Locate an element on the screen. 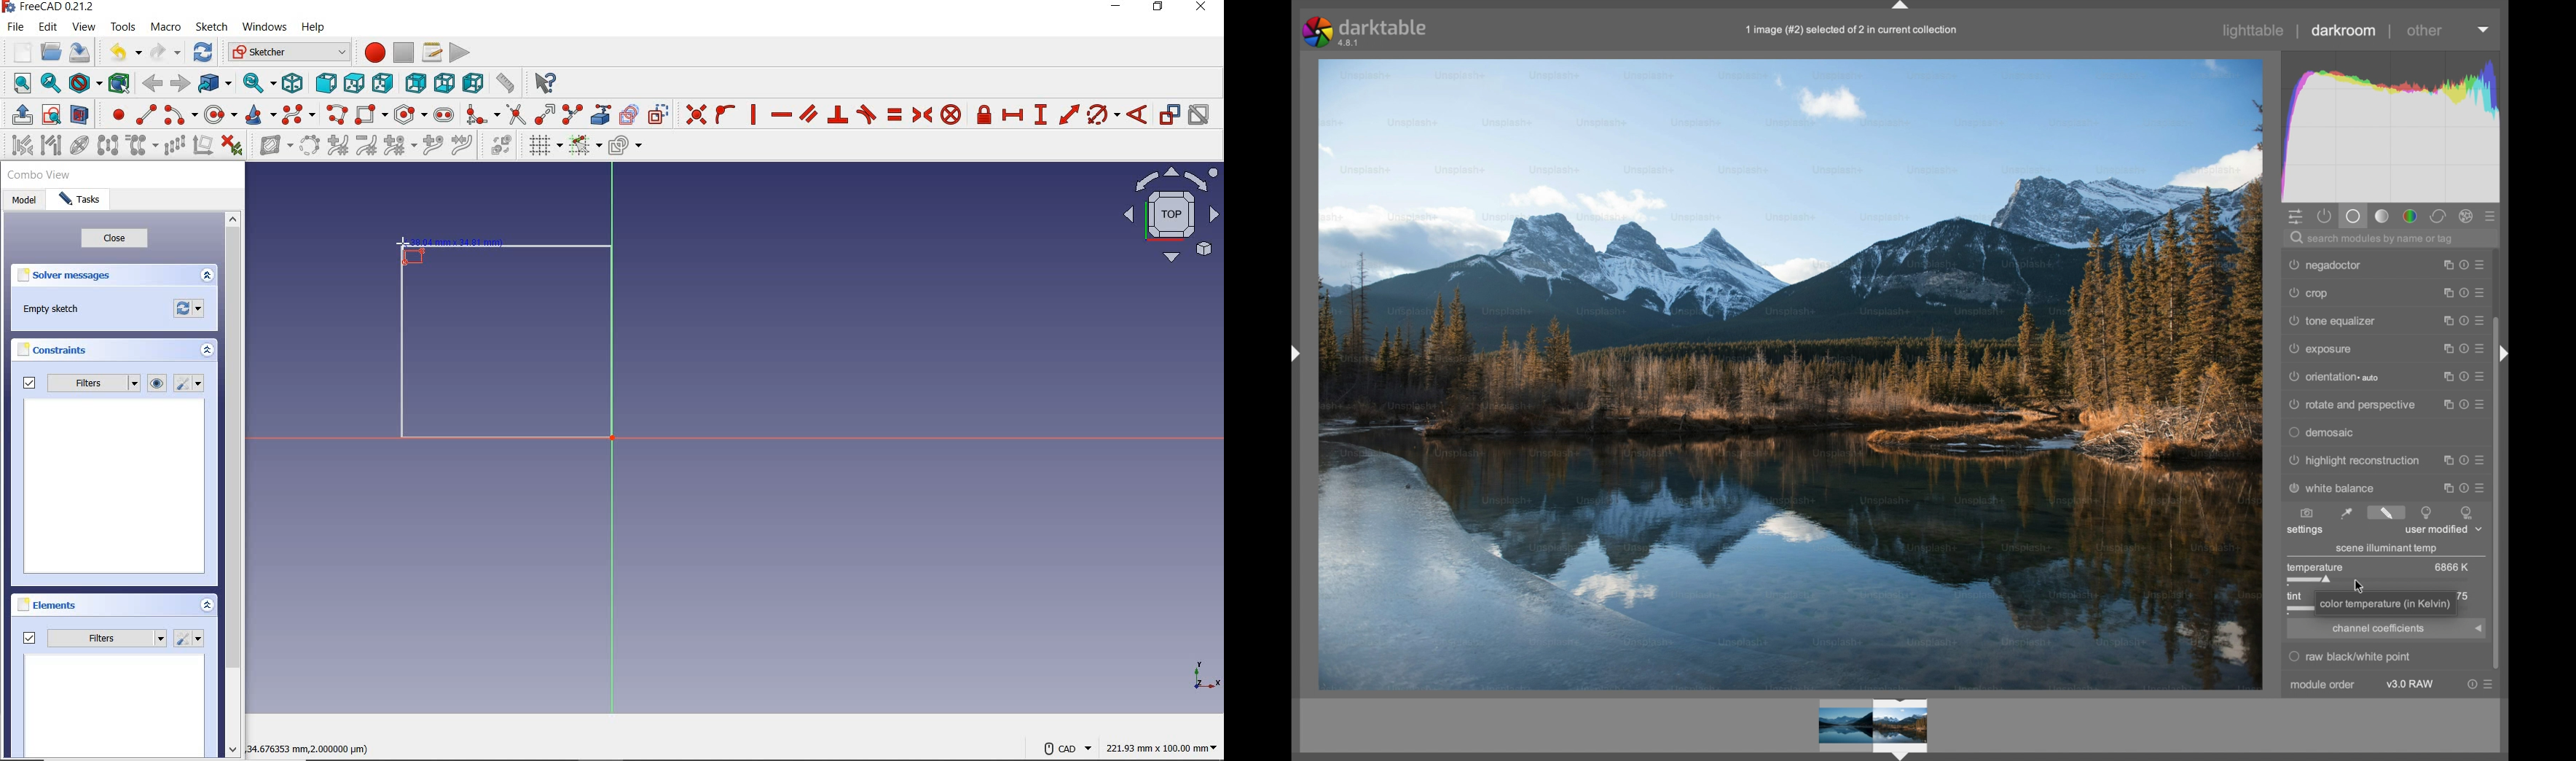  modify knot multiplicity is located at coordinates (399, 146).